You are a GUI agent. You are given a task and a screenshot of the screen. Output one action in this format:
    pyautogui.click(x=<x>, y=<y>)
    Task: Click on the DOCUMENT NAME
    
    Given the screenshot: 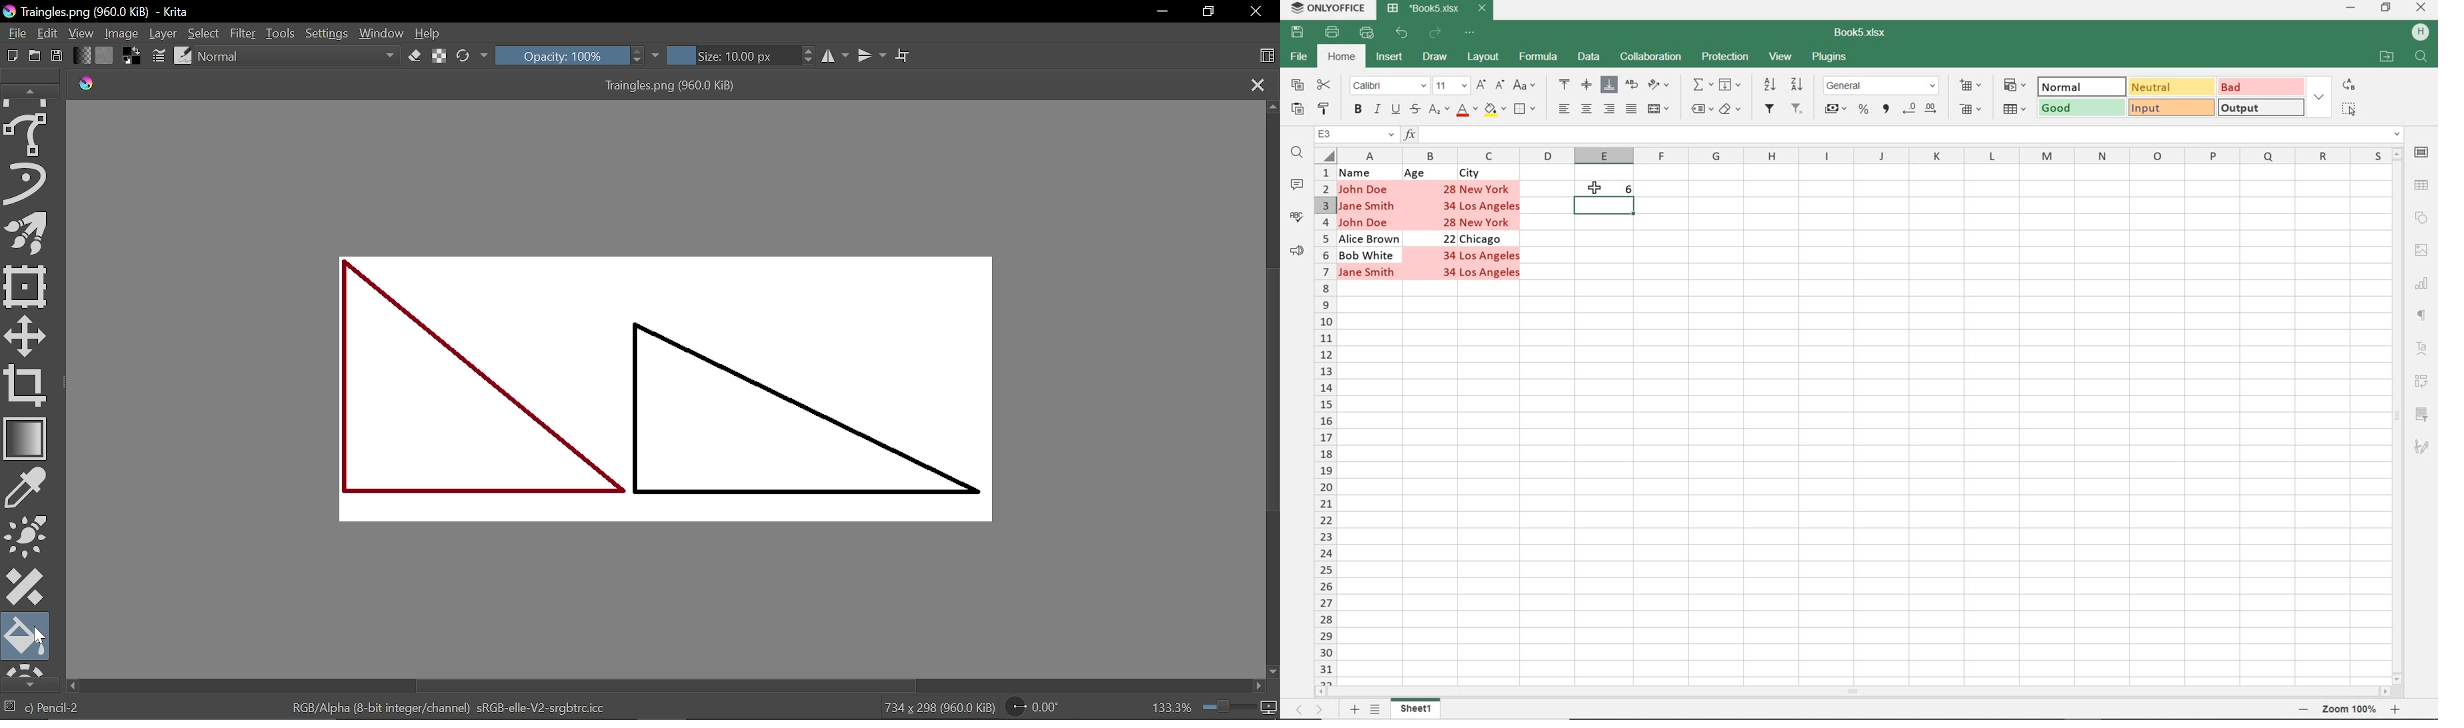 What is the action you would take?
    pyautogui.click(x=1861, y=30)
    